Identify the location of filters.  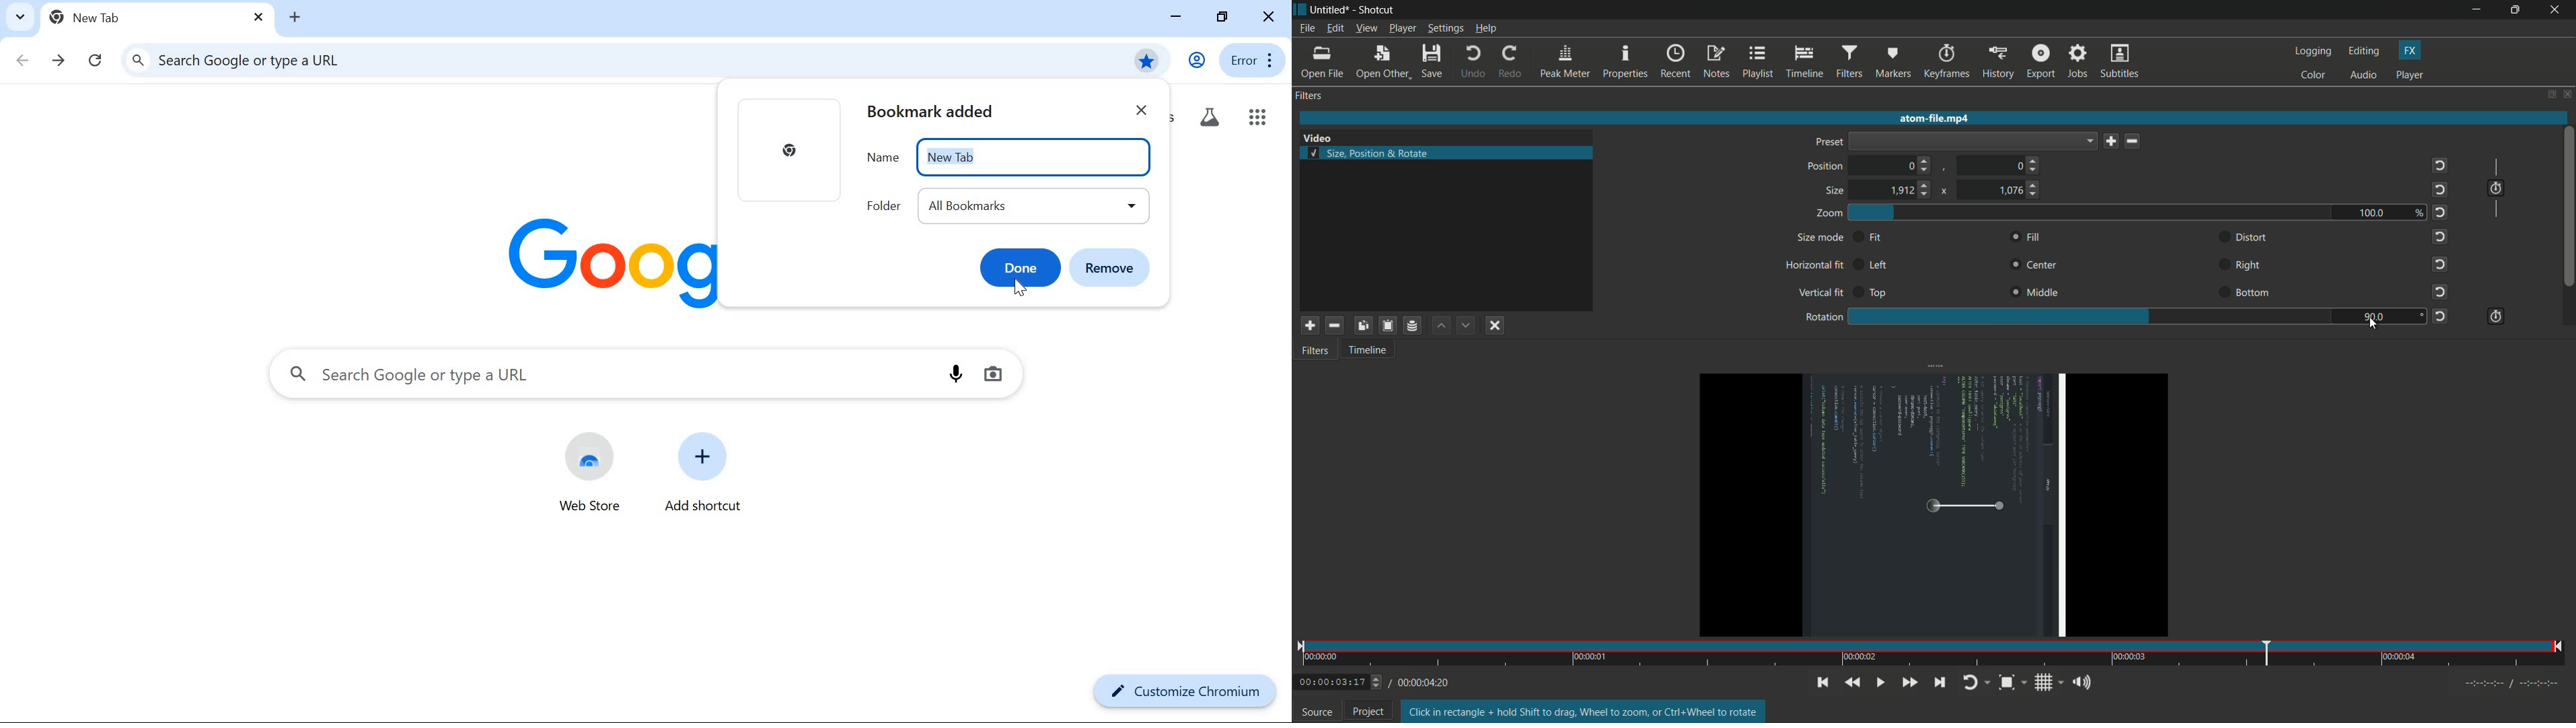
(1314, 349).